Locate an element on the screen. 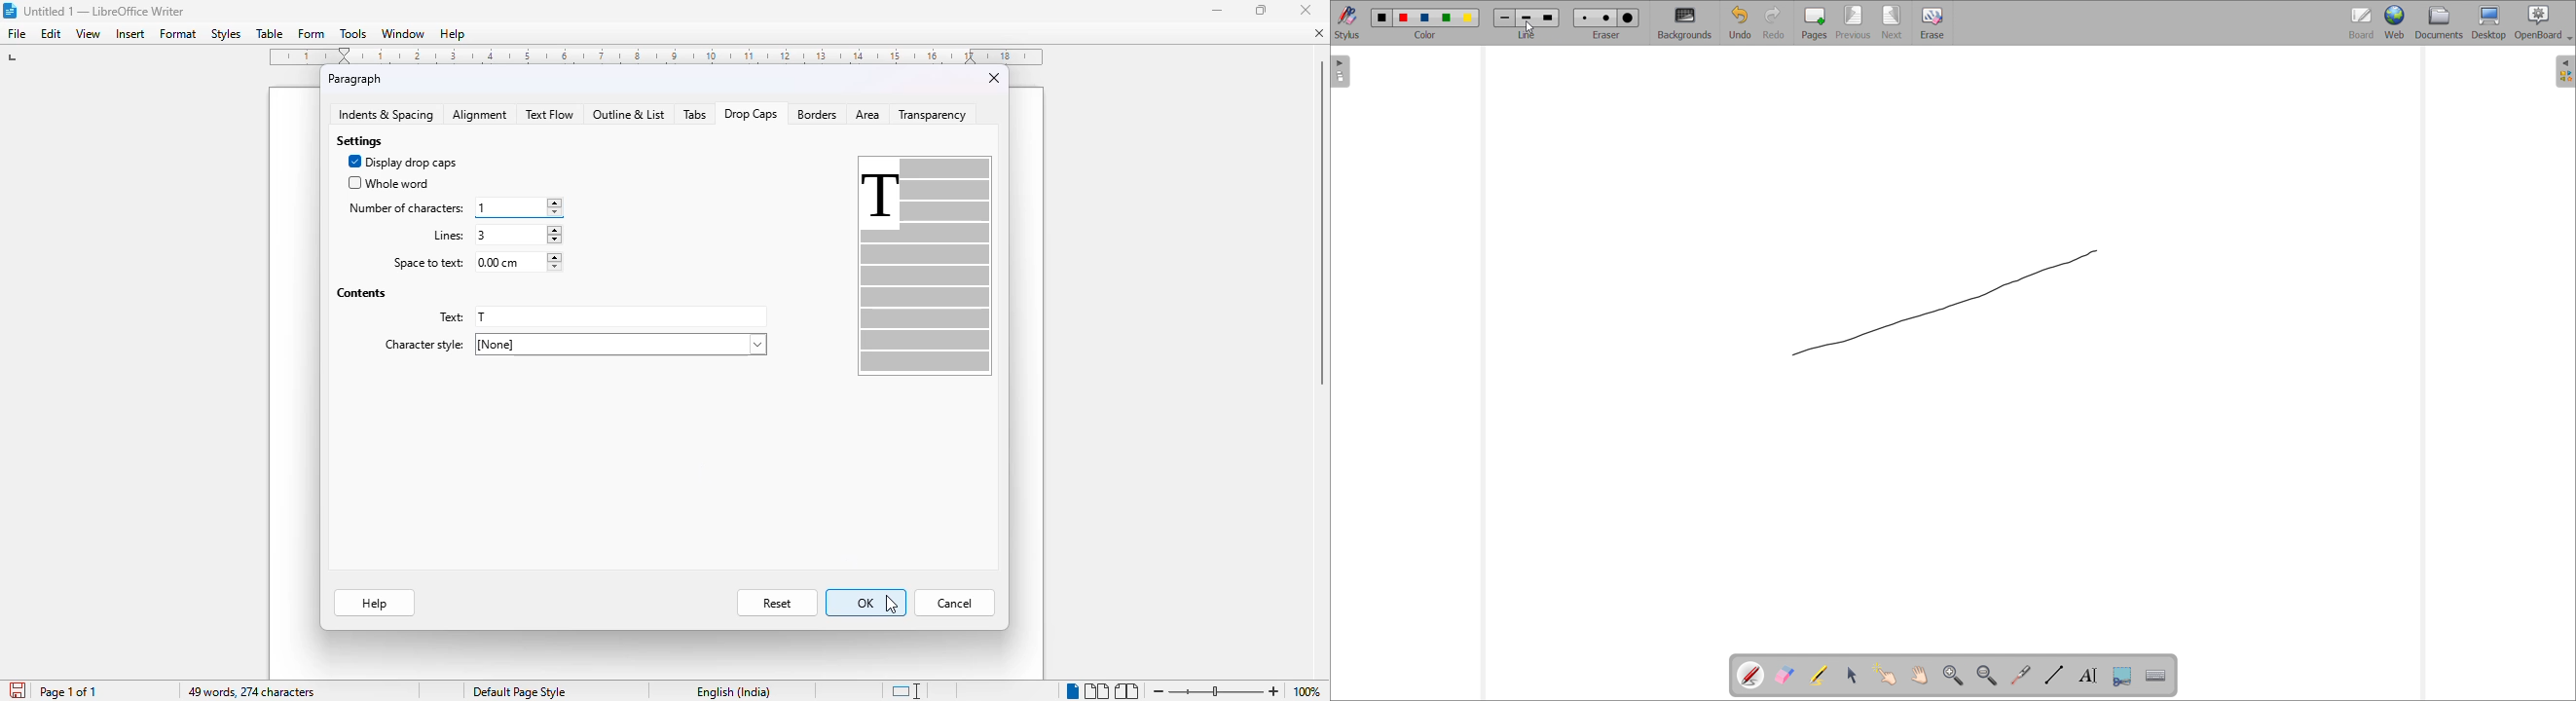  49 words, 274 characters is located at coordinates (250, 692).